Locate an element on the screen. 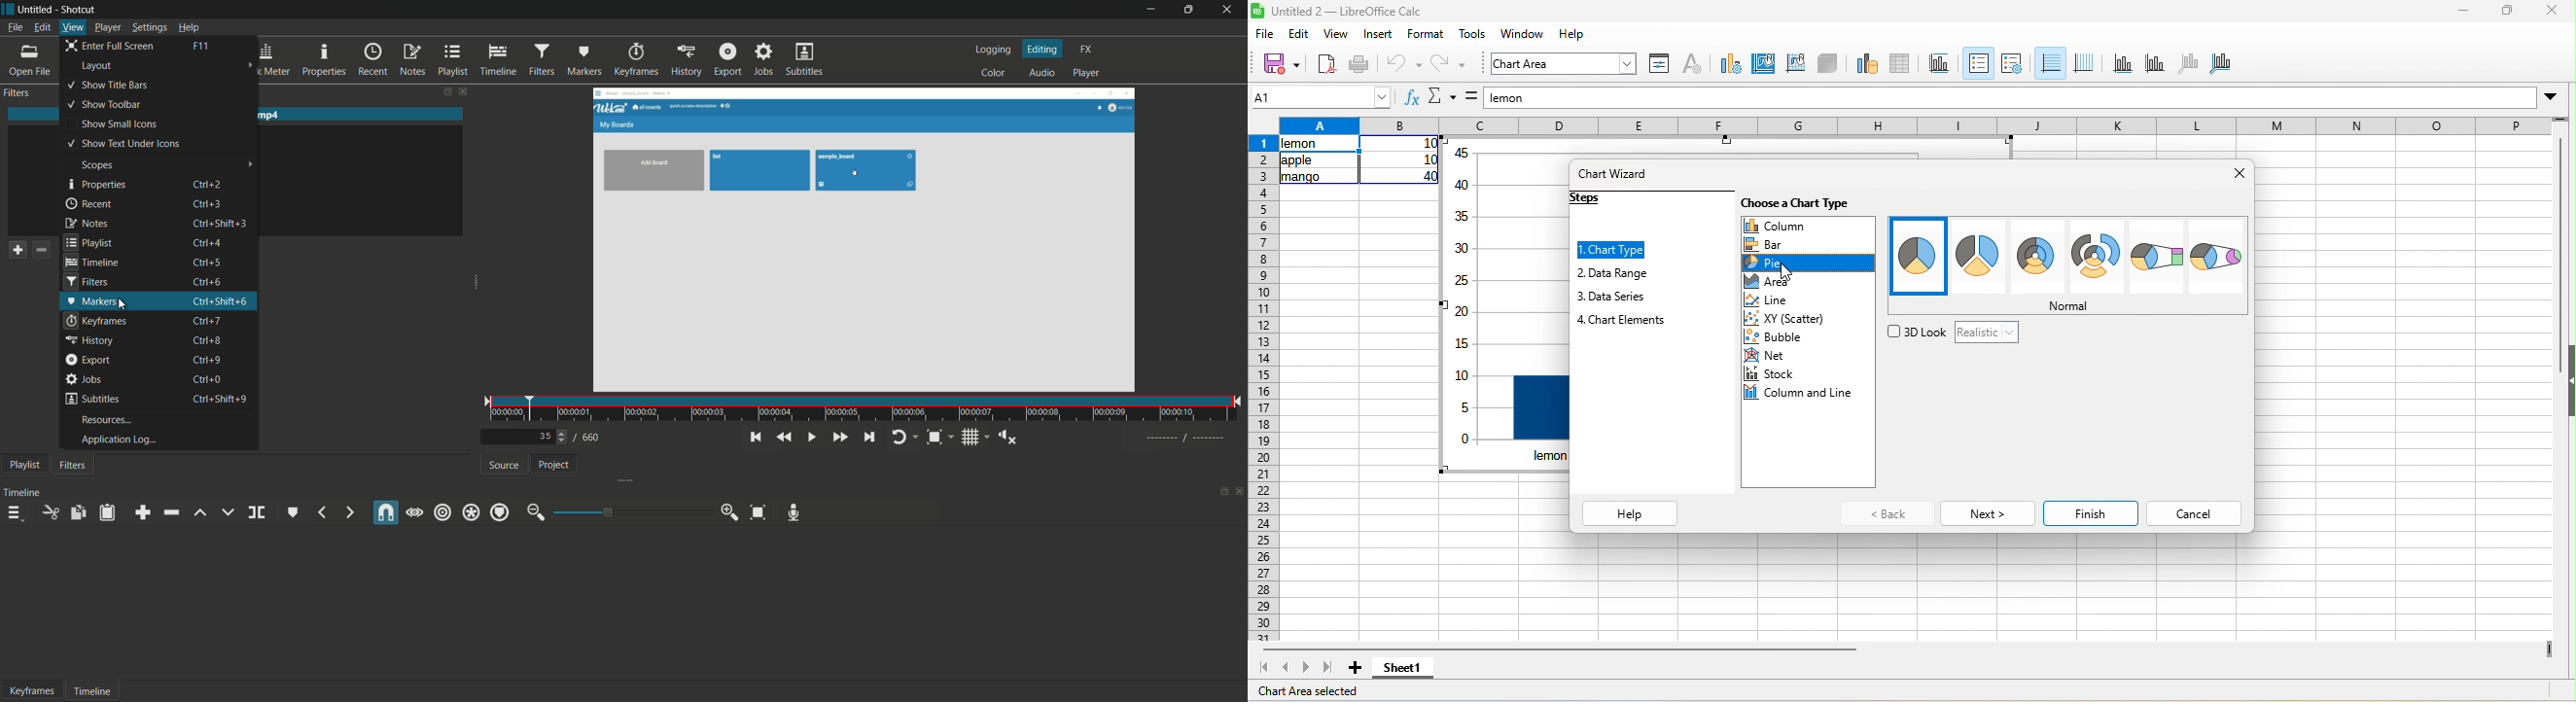 The height and width of the screenshot is (728, 2576). pie chart is located at coordinates (2098, 256).